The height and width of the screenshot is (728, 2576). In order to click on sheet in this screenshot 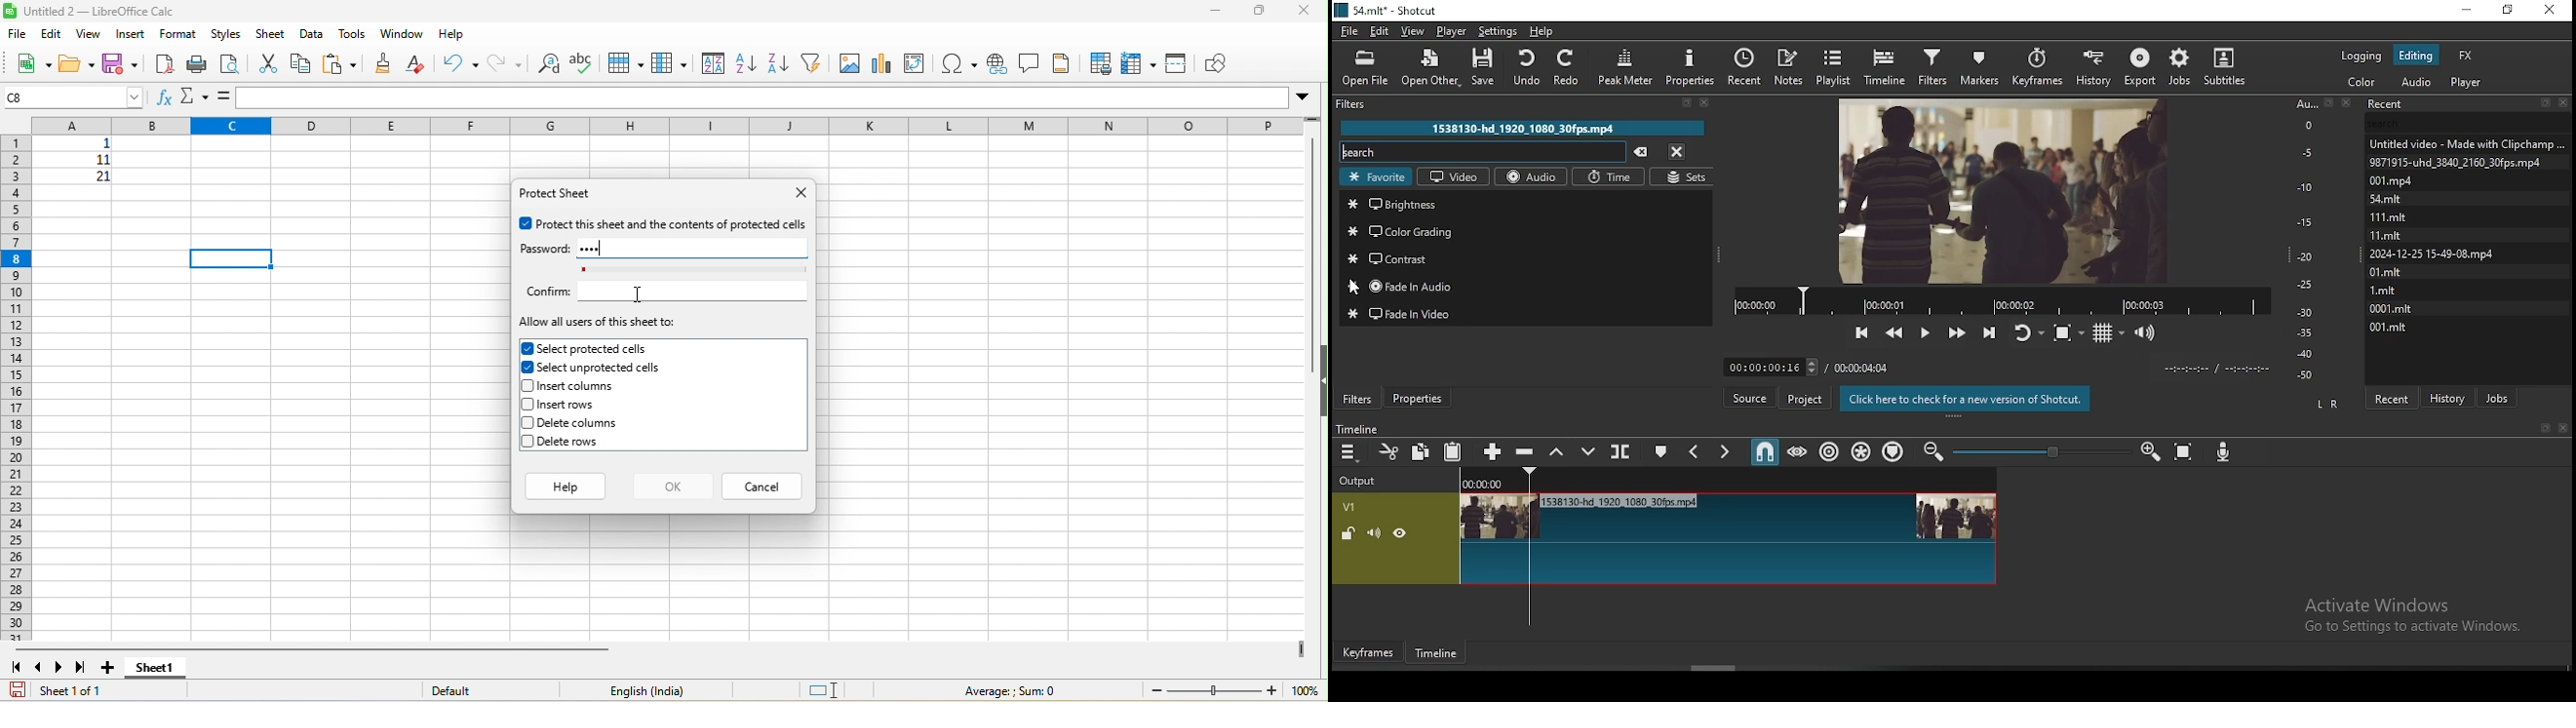, I will do `click(272, 34)`.